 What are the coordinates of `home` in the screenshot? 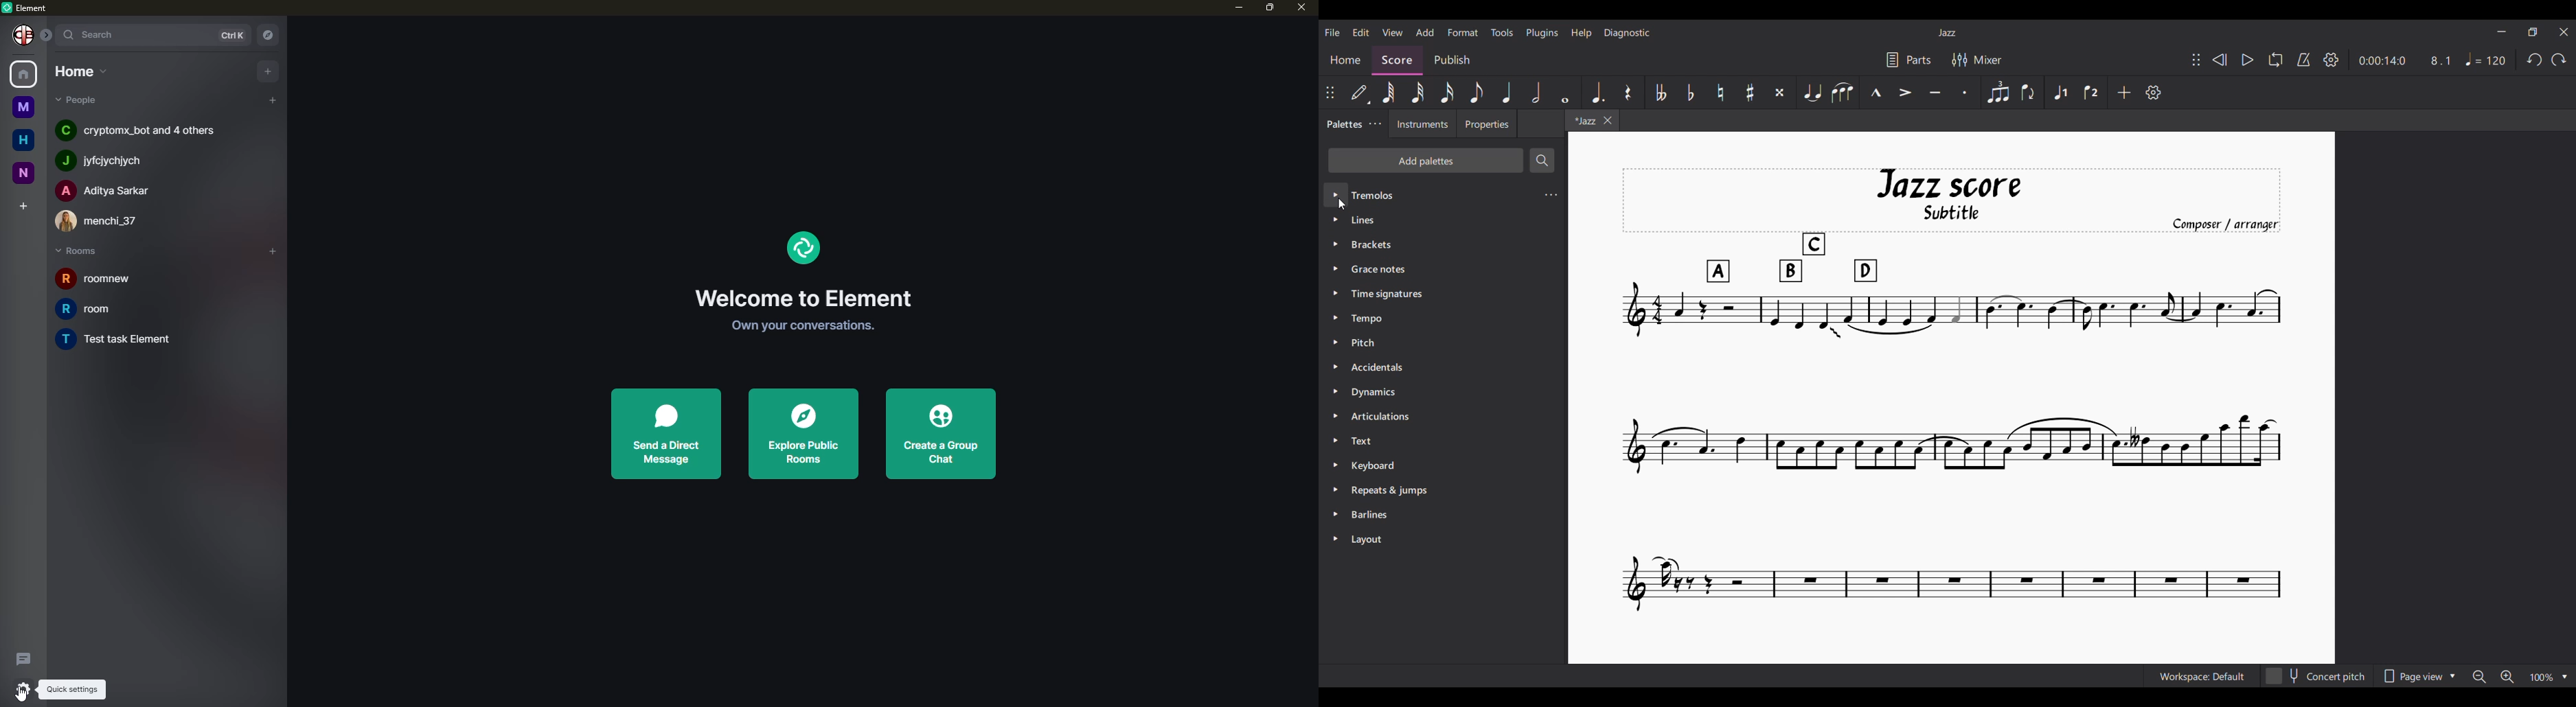 It's located at (77, 70).